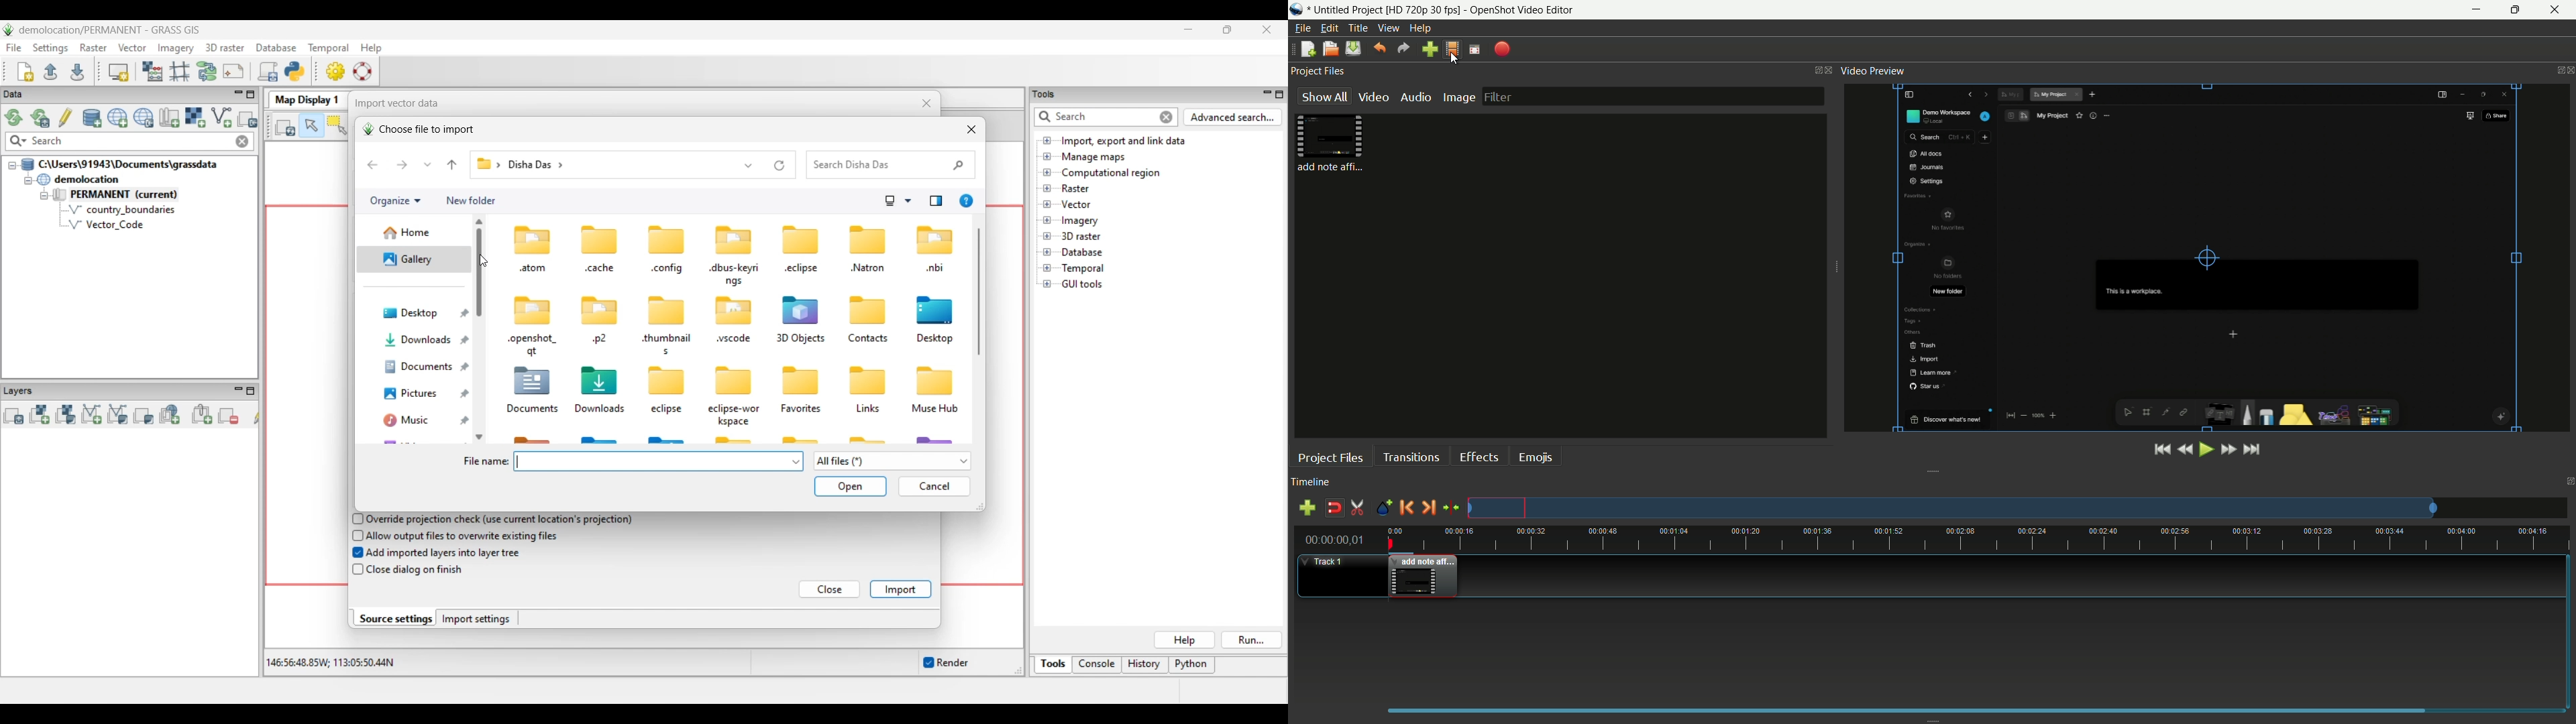 Image resolution: width=2576 pixels, height=728 pixels. Describe the element at coordinates (2228, 449) in the screenshot. I see `fast forward` at that location.